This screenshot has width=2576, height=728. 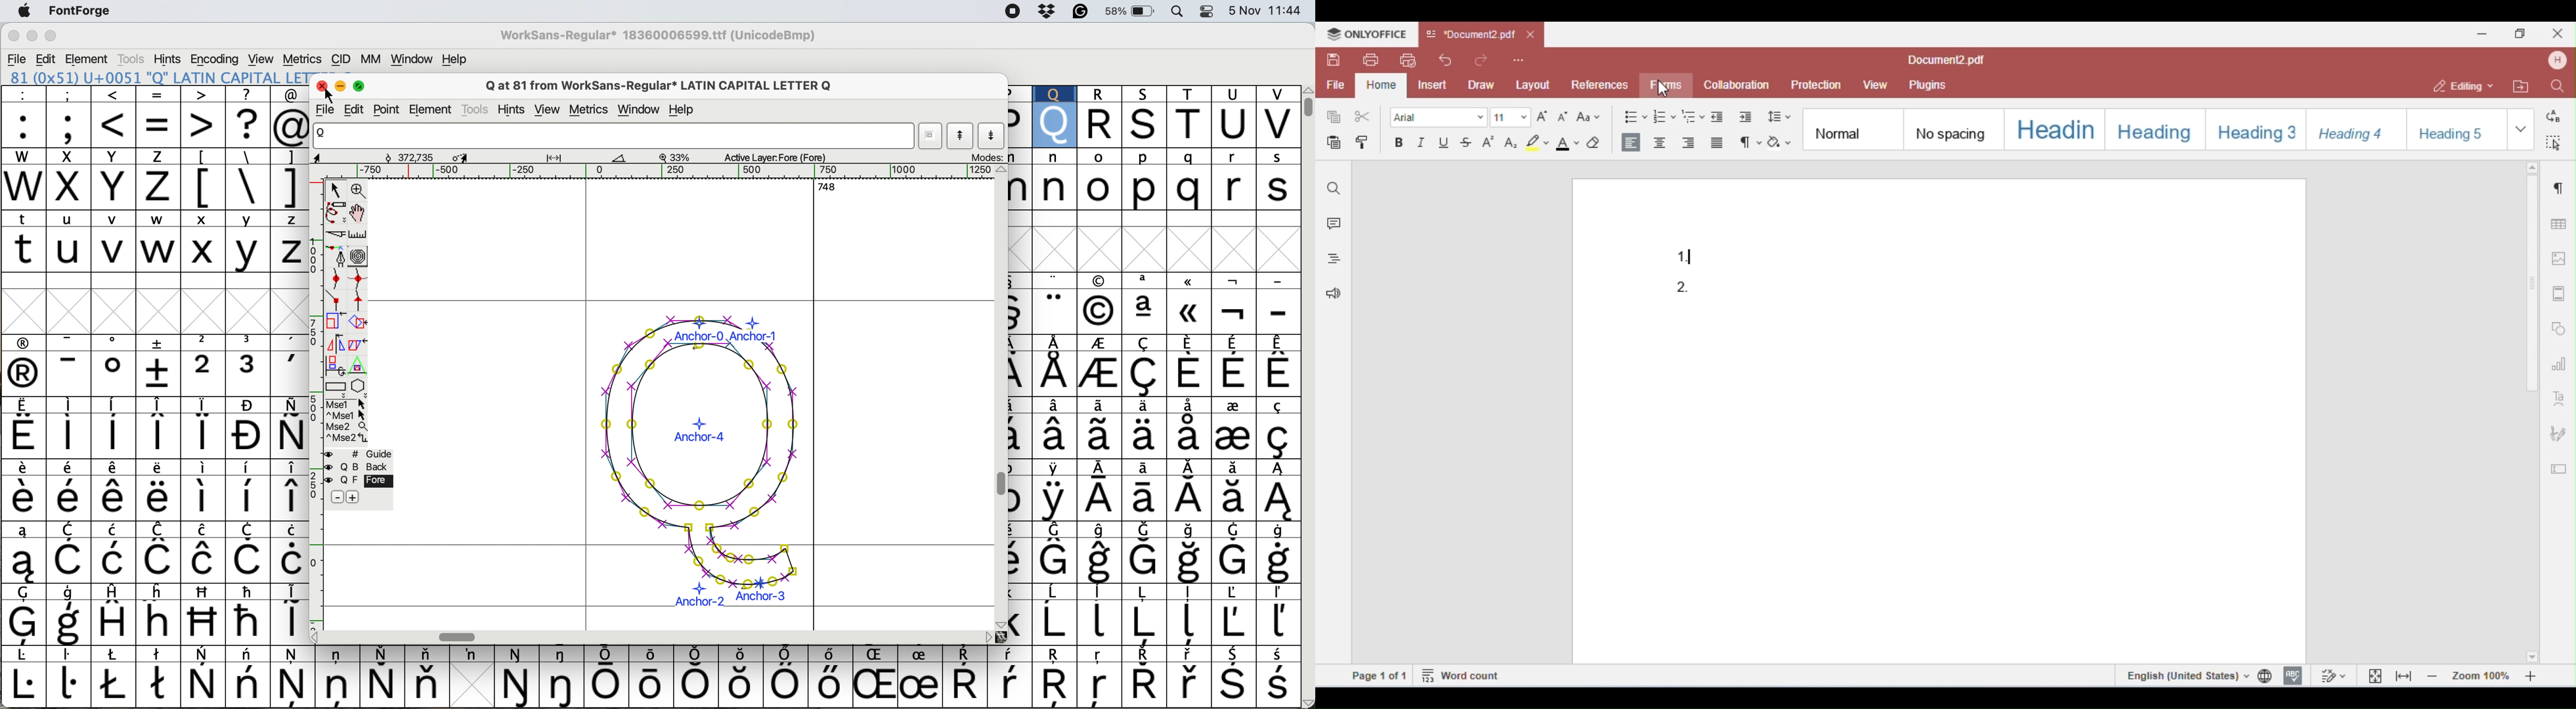 What do you see at coordinates (1017, 11) in the screenshot?
I see `screen recorder` at bounding box center [1017, 11].